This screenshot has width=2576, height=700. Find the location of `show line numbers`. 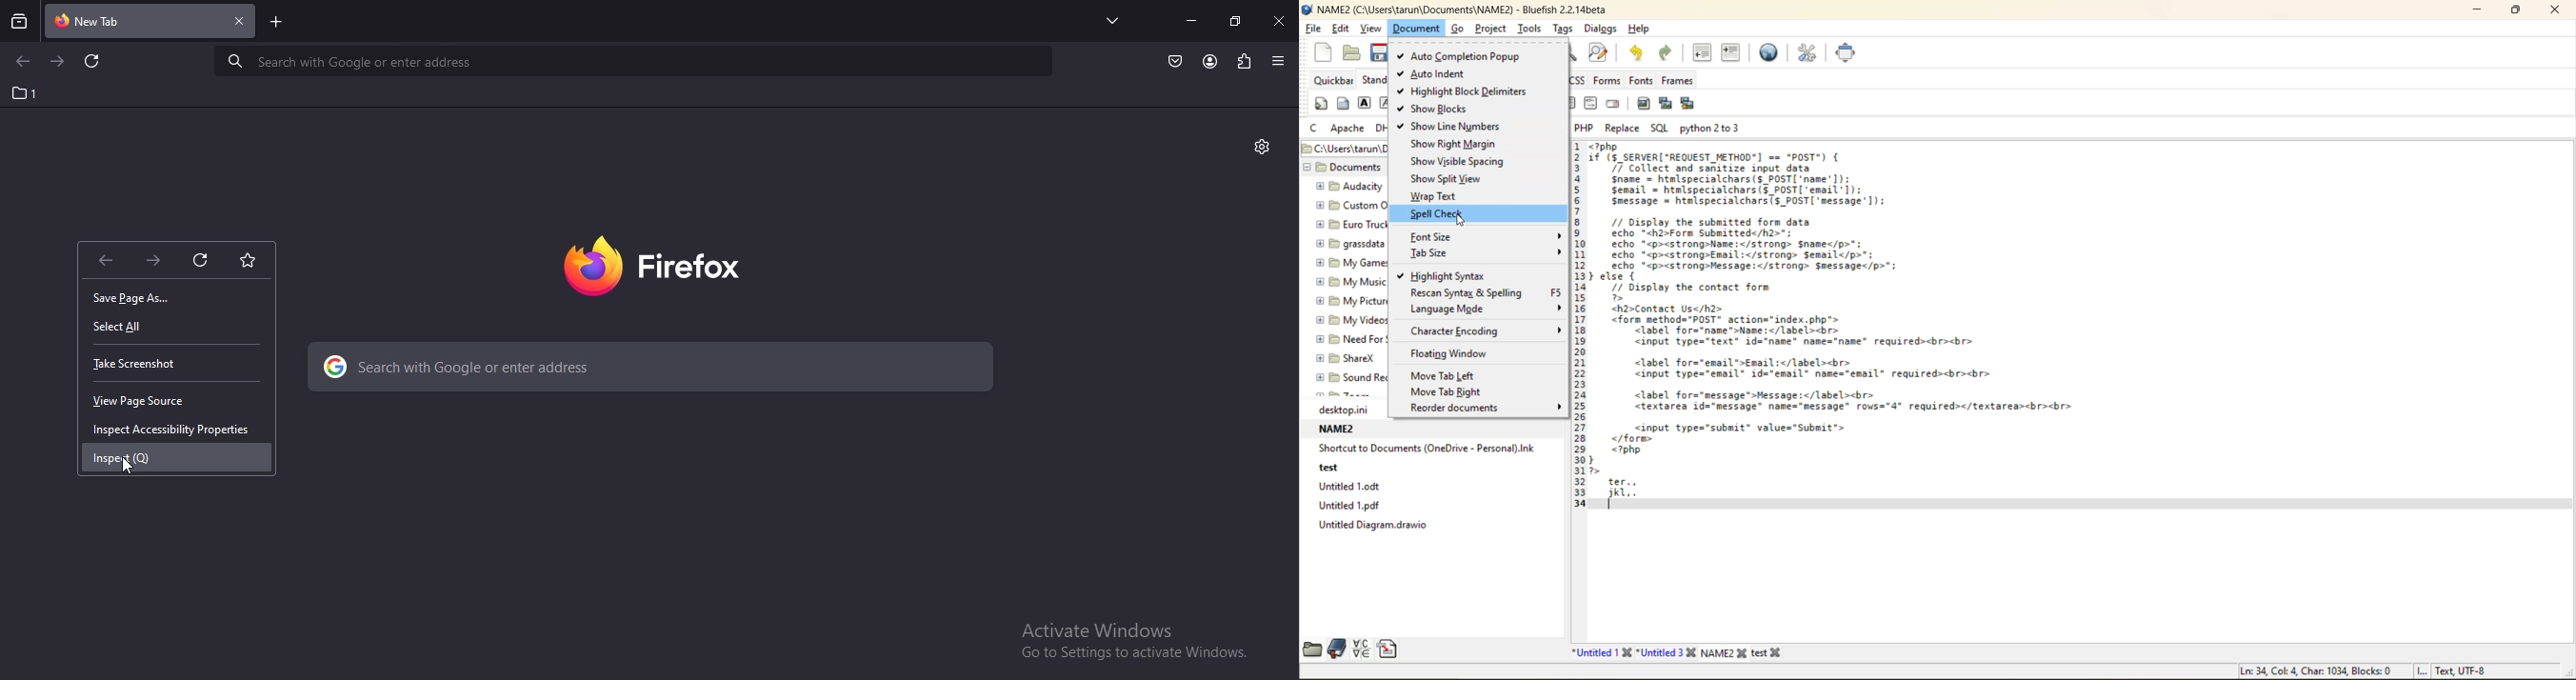

show line numbers is located at coordinates (1453, 127).